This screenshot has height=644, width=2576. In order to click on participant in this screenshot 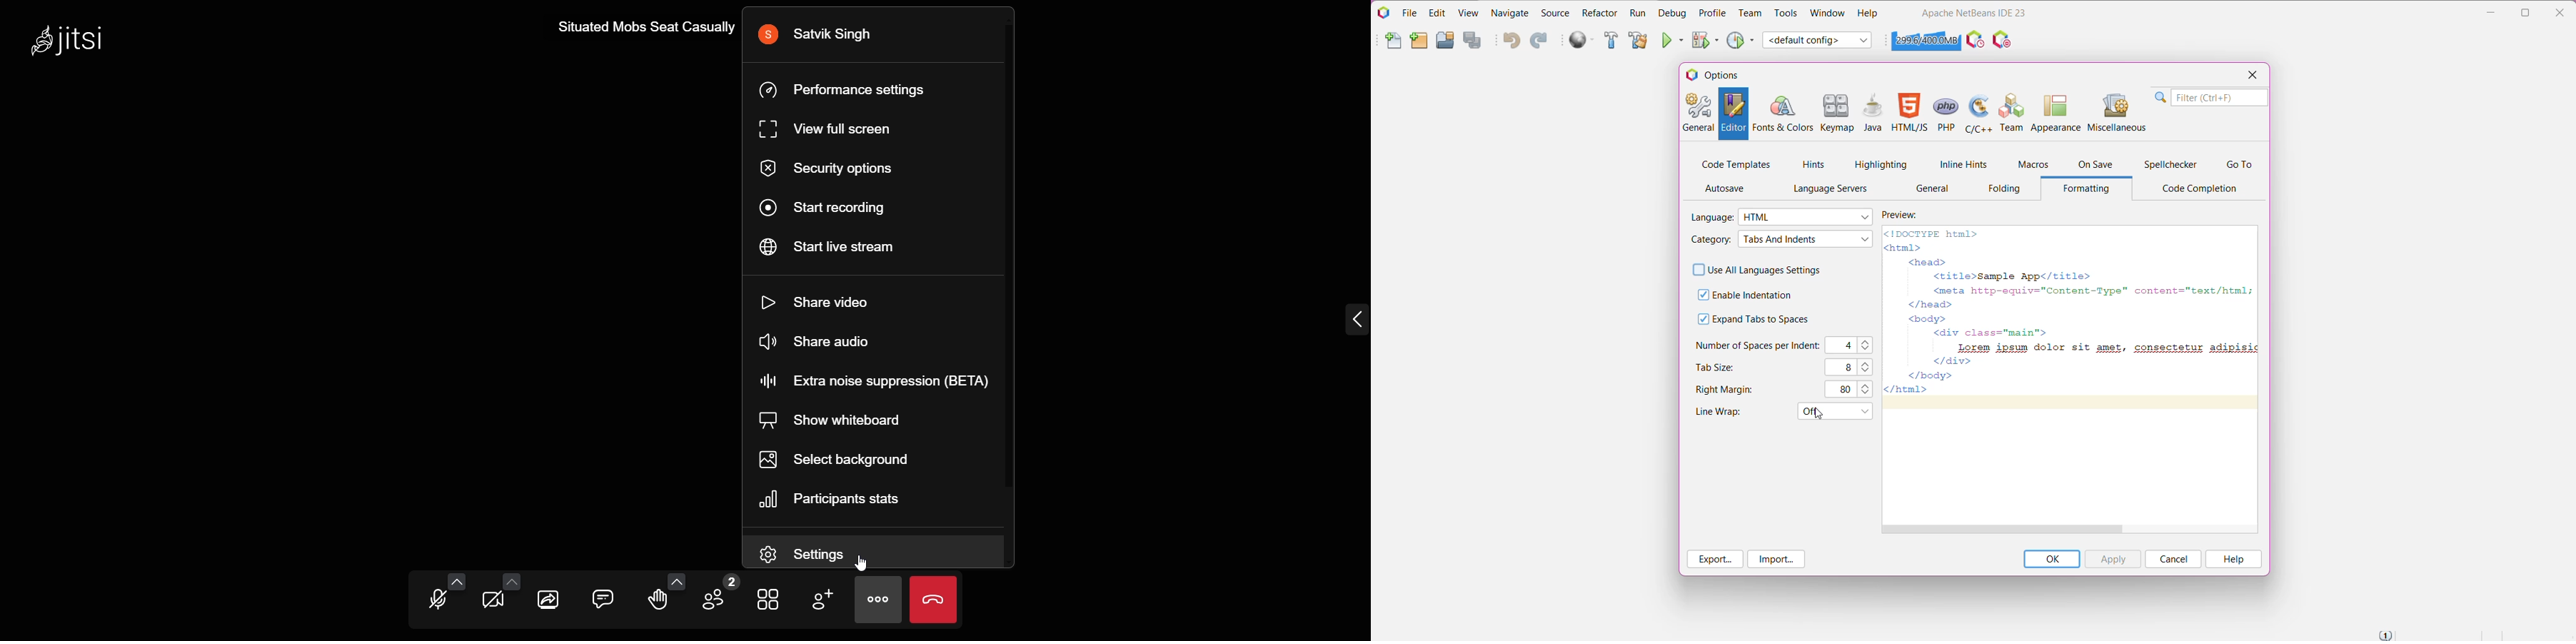, I will do `click(718, 594)`.